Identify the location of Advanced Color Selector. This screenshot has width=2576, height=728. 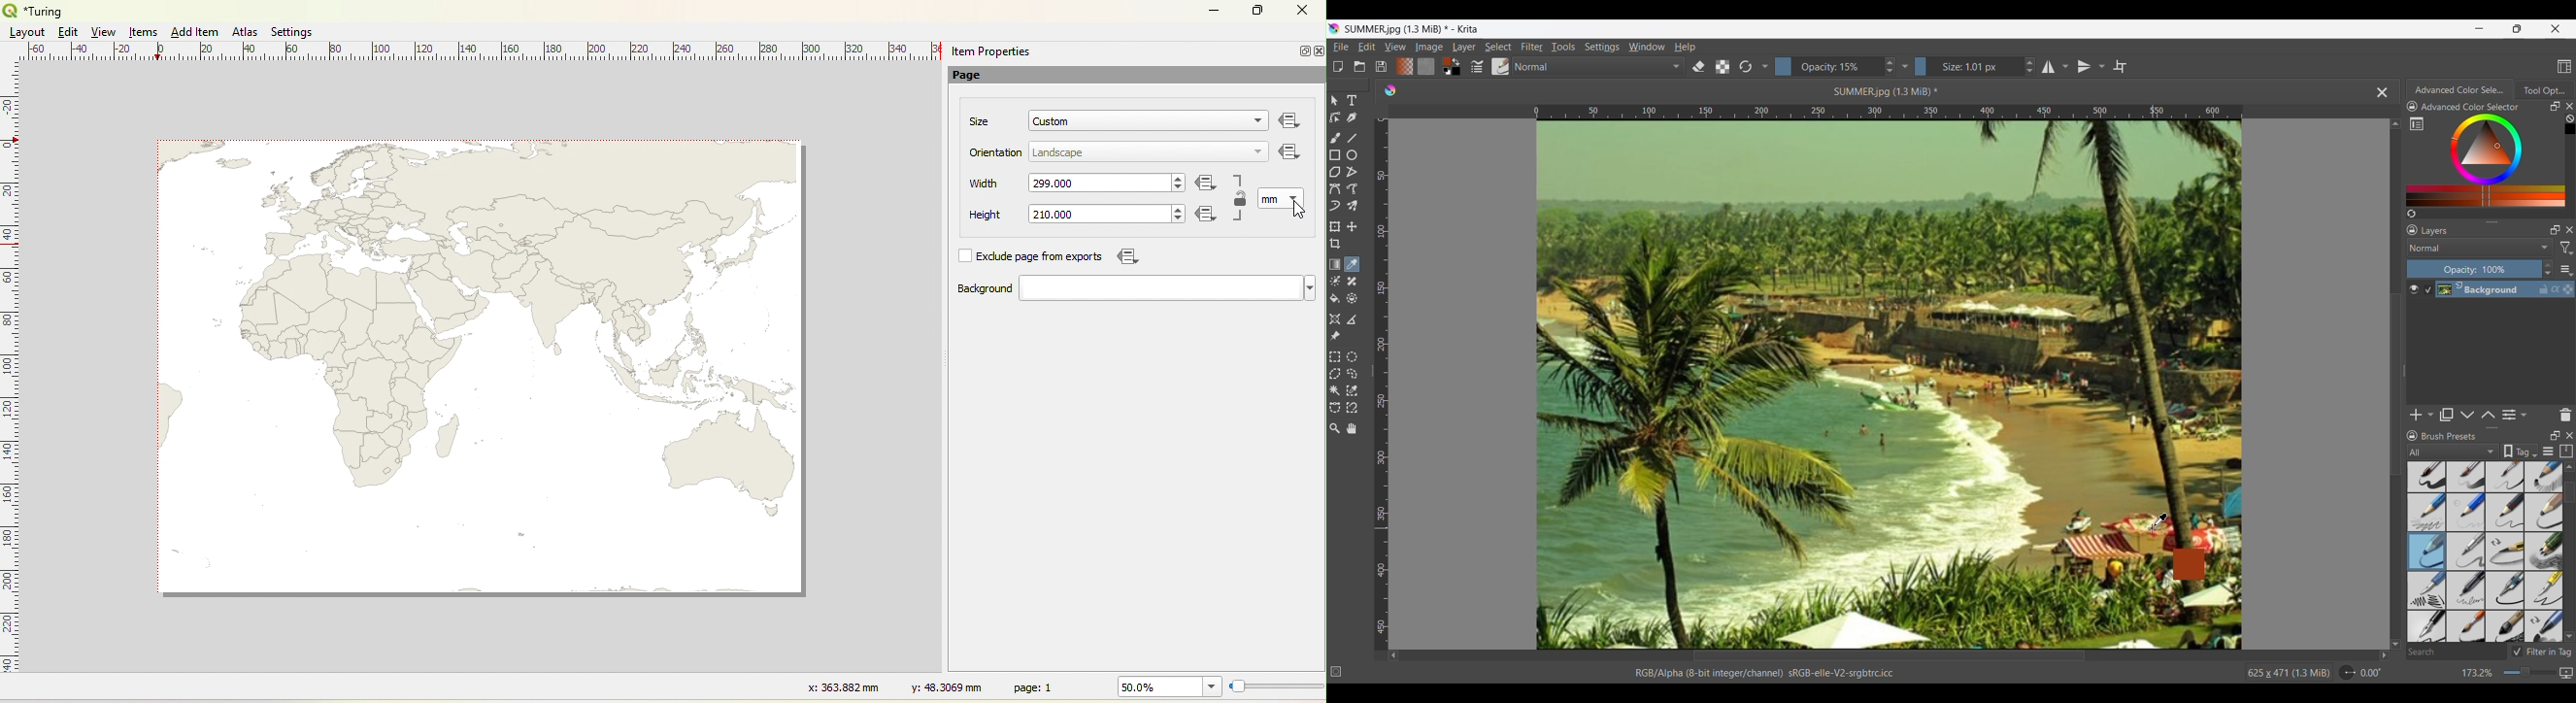
(2460, 90).